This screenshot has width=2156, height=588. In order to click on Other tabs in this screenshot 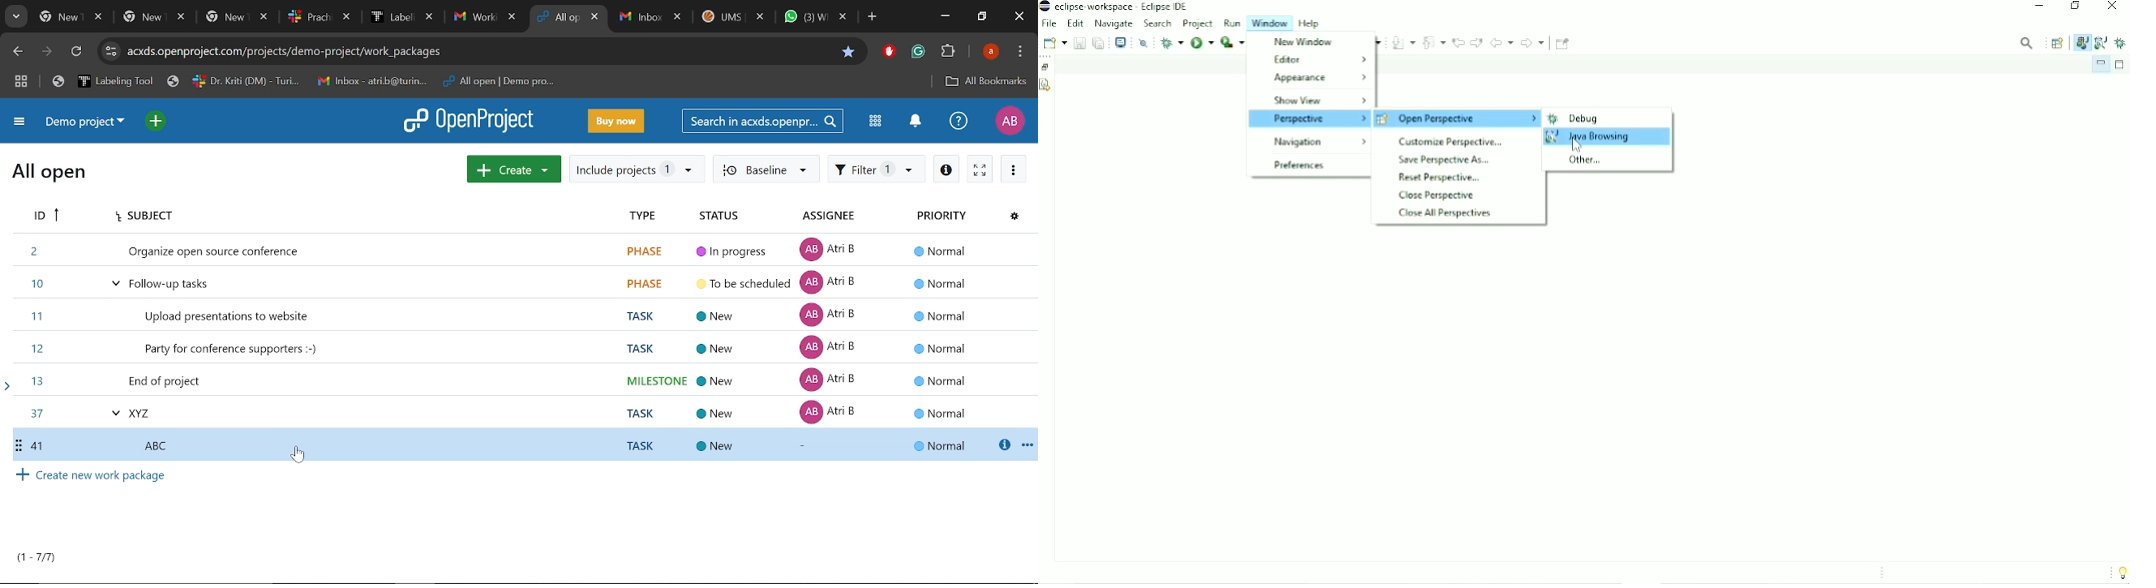, I will do `click(734, 19)`.